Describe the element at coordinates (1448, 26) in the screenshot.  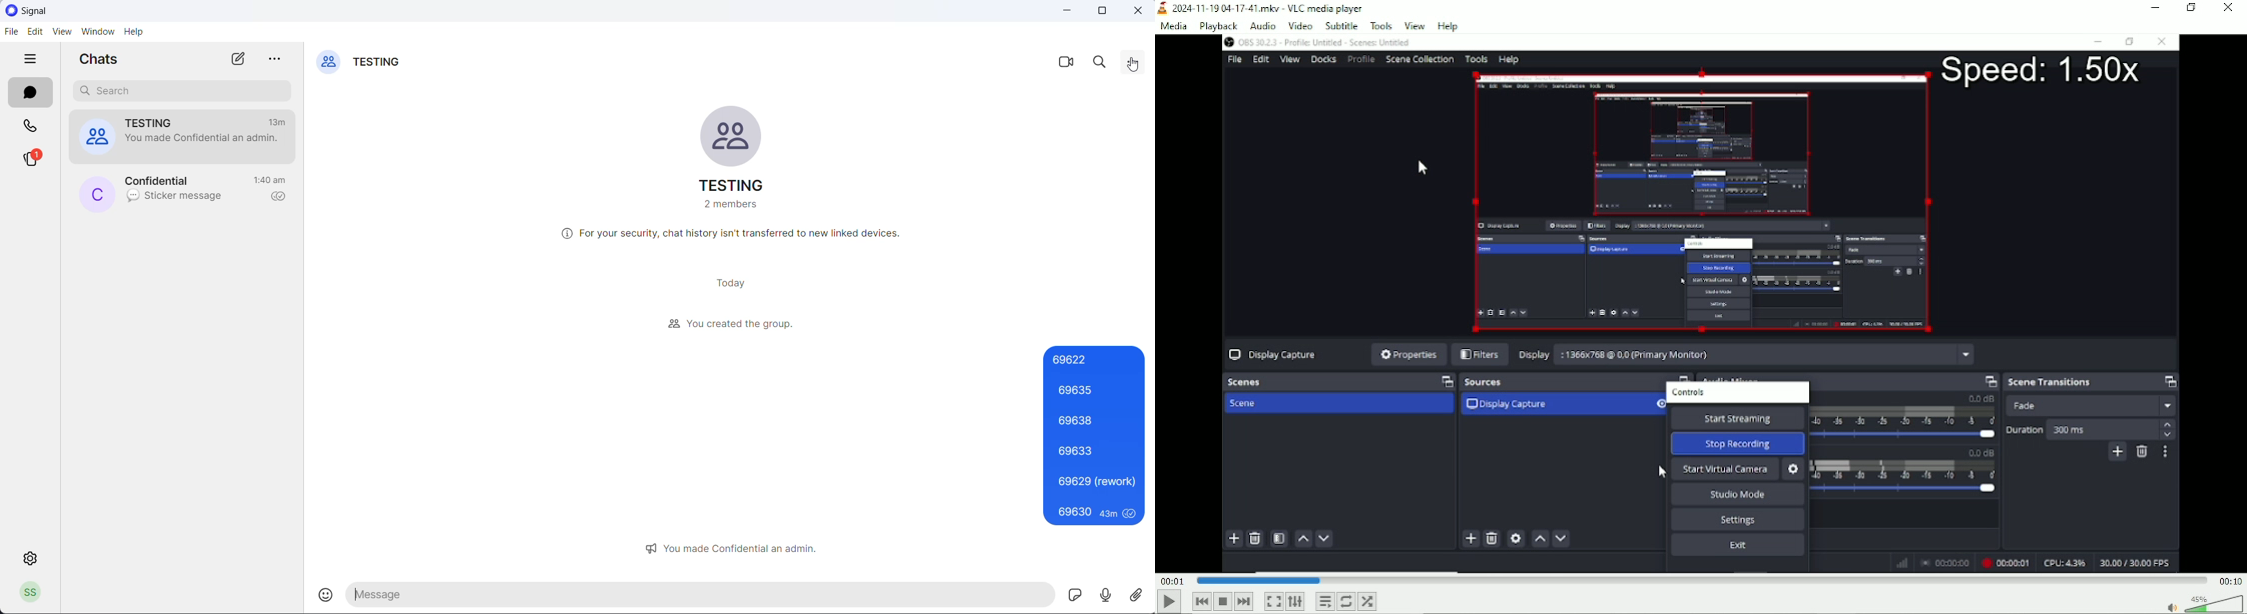
I see `help` at that location.